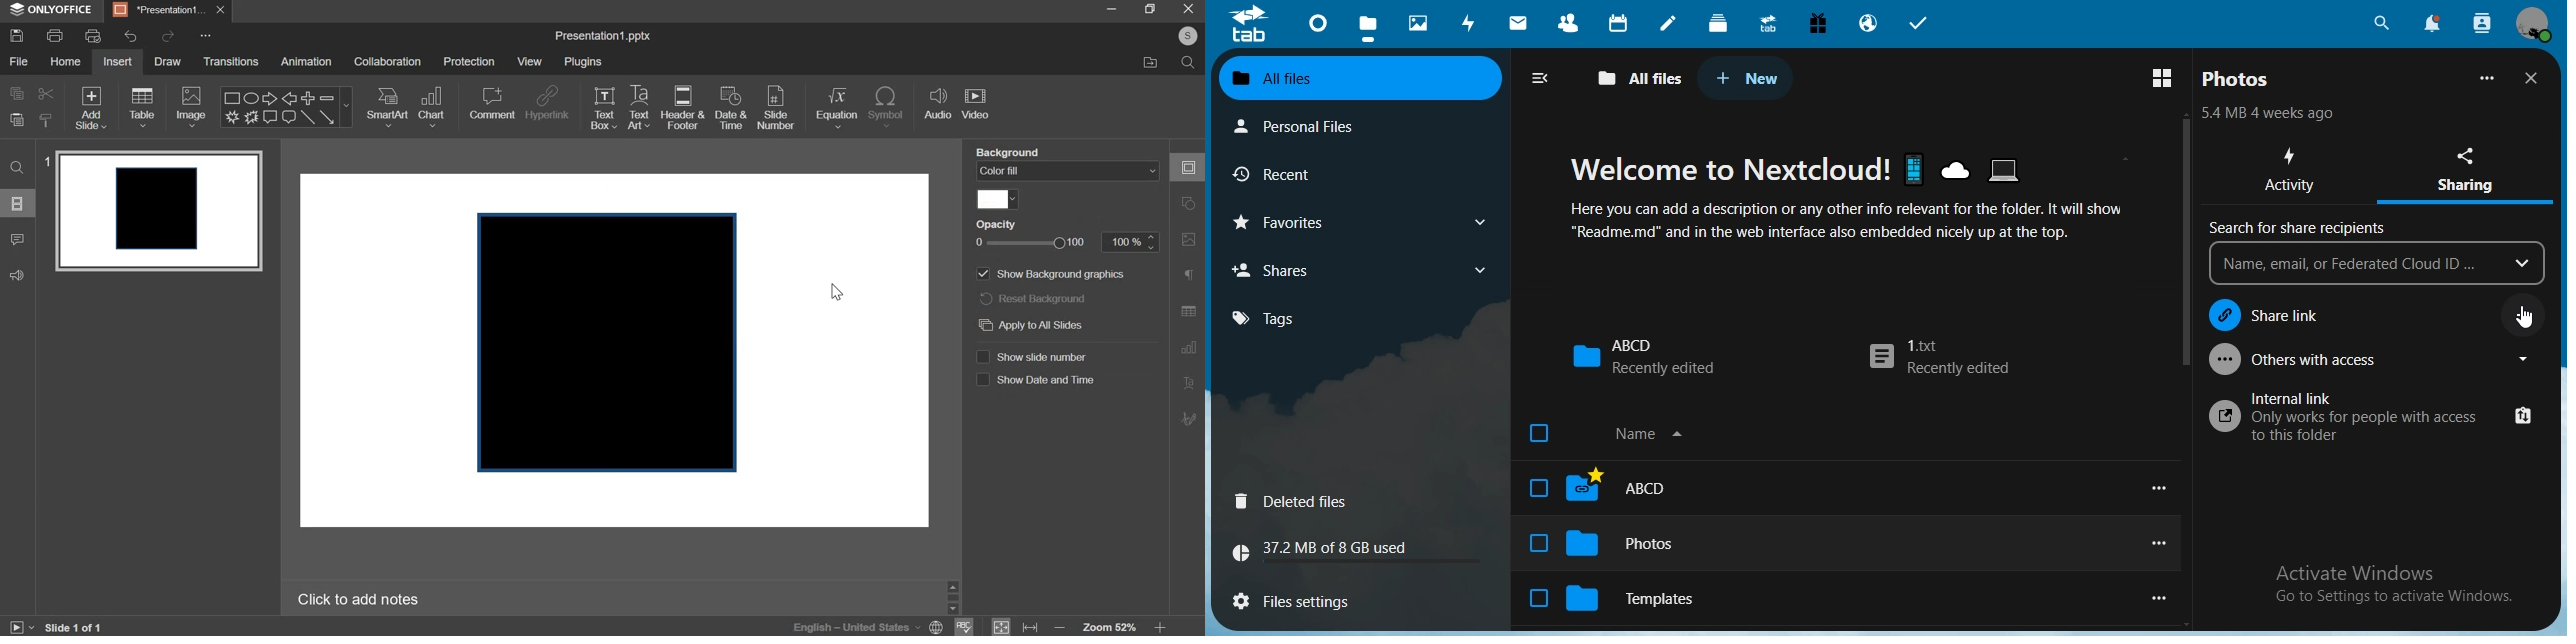  I want to click on files, so click(1304, 598).